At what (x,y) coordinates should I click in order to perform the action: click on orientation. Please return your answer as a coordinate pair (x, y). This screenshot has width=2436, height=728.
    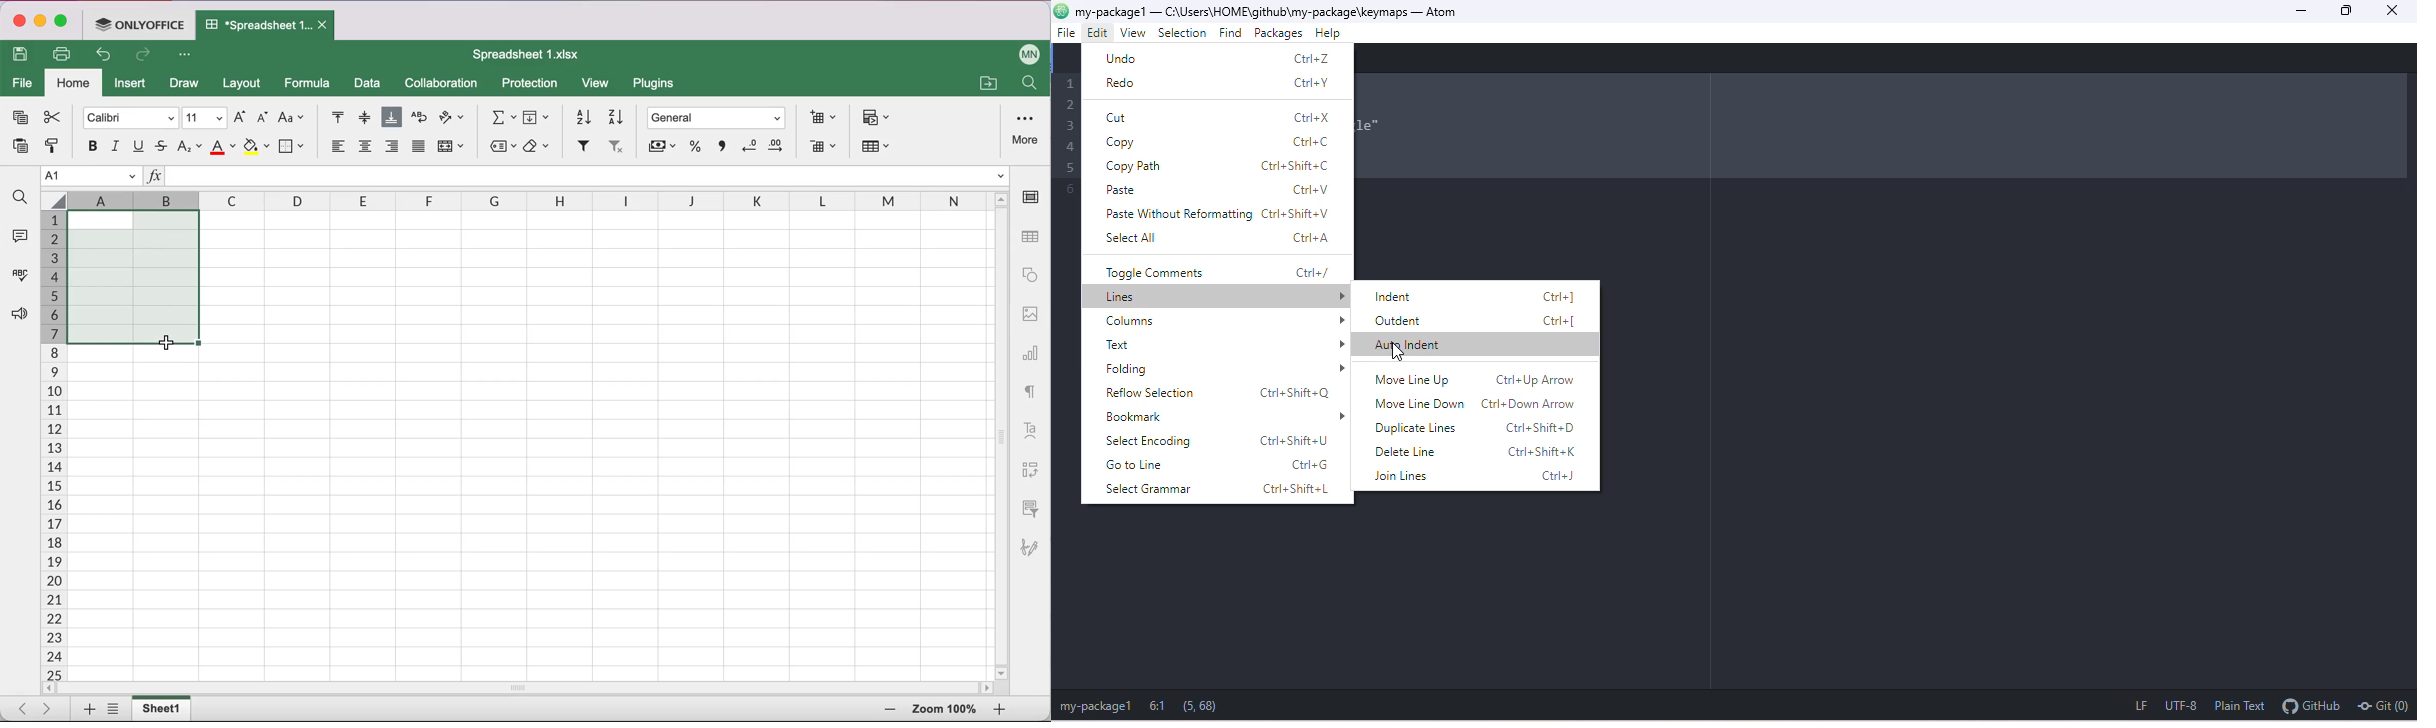
    Looking at the image, I should click on (452, 119).